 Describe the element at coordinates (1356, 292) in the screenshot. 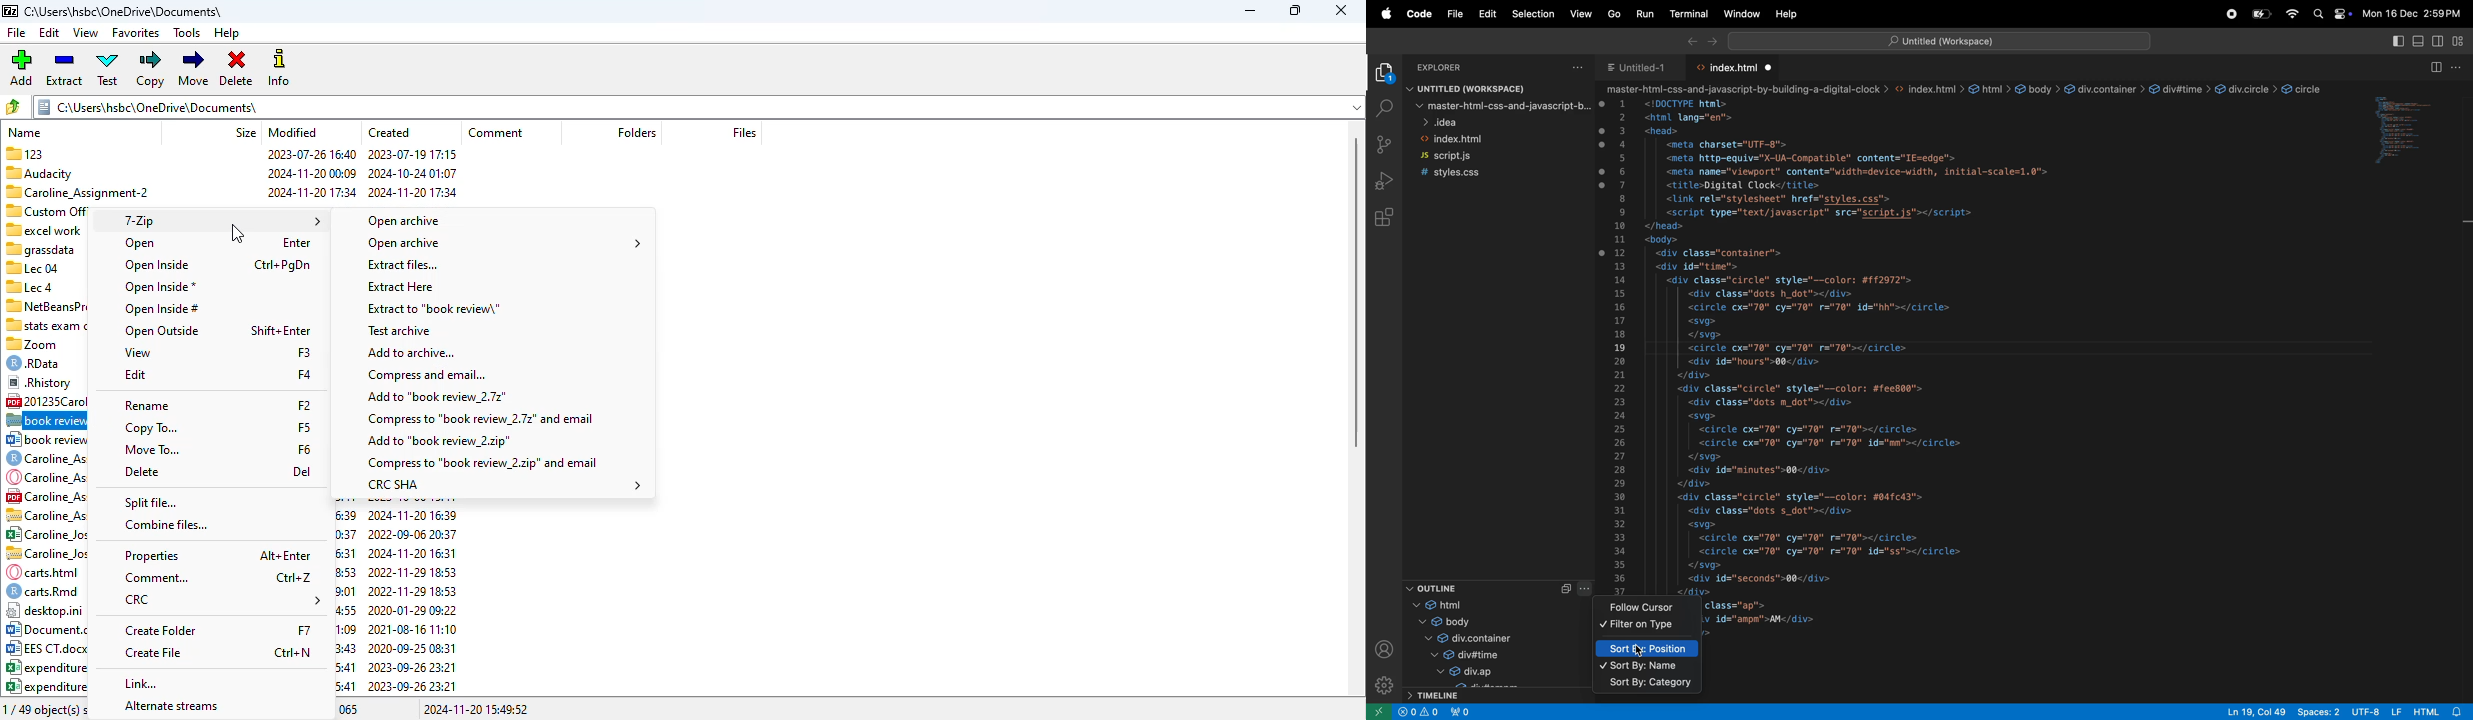

I see `vertical scroll bar` at that location.